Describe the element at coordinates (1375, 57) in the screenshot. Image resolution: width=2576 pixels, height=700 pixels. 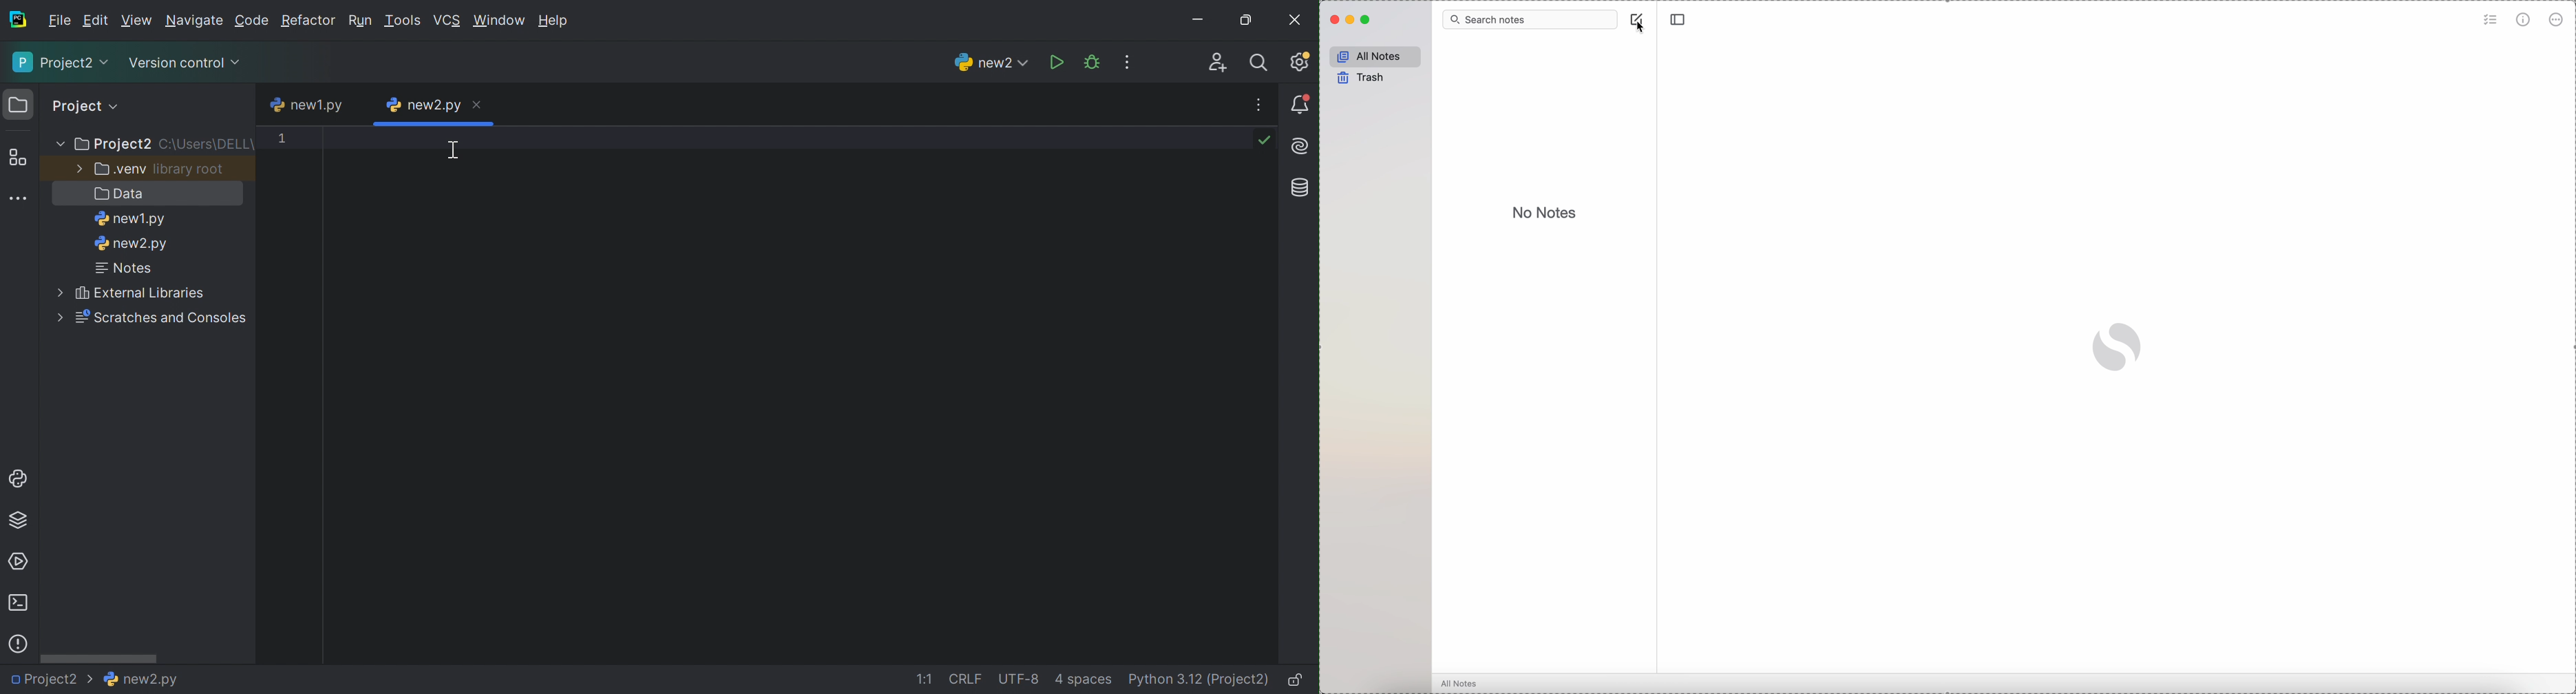
I see `all notes` at that location.